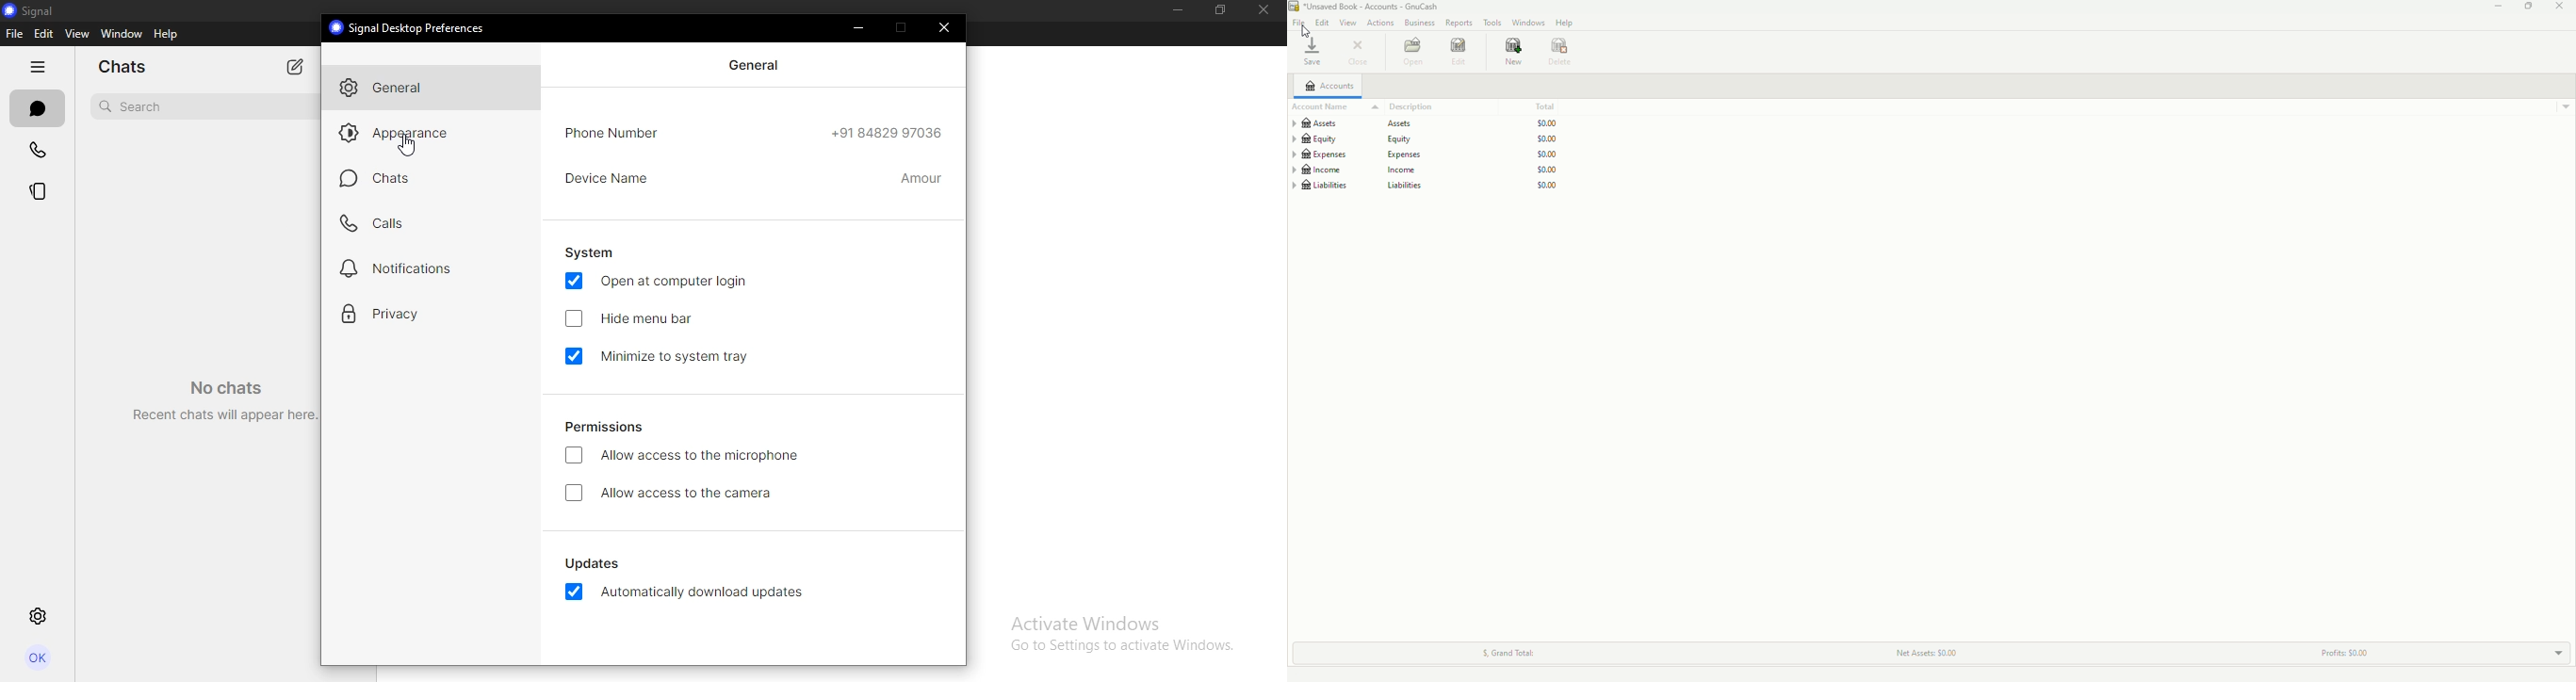 Image resolution: width=2576 pixels, height=700 pixels. I want to click on cursor, so click(409, 145).